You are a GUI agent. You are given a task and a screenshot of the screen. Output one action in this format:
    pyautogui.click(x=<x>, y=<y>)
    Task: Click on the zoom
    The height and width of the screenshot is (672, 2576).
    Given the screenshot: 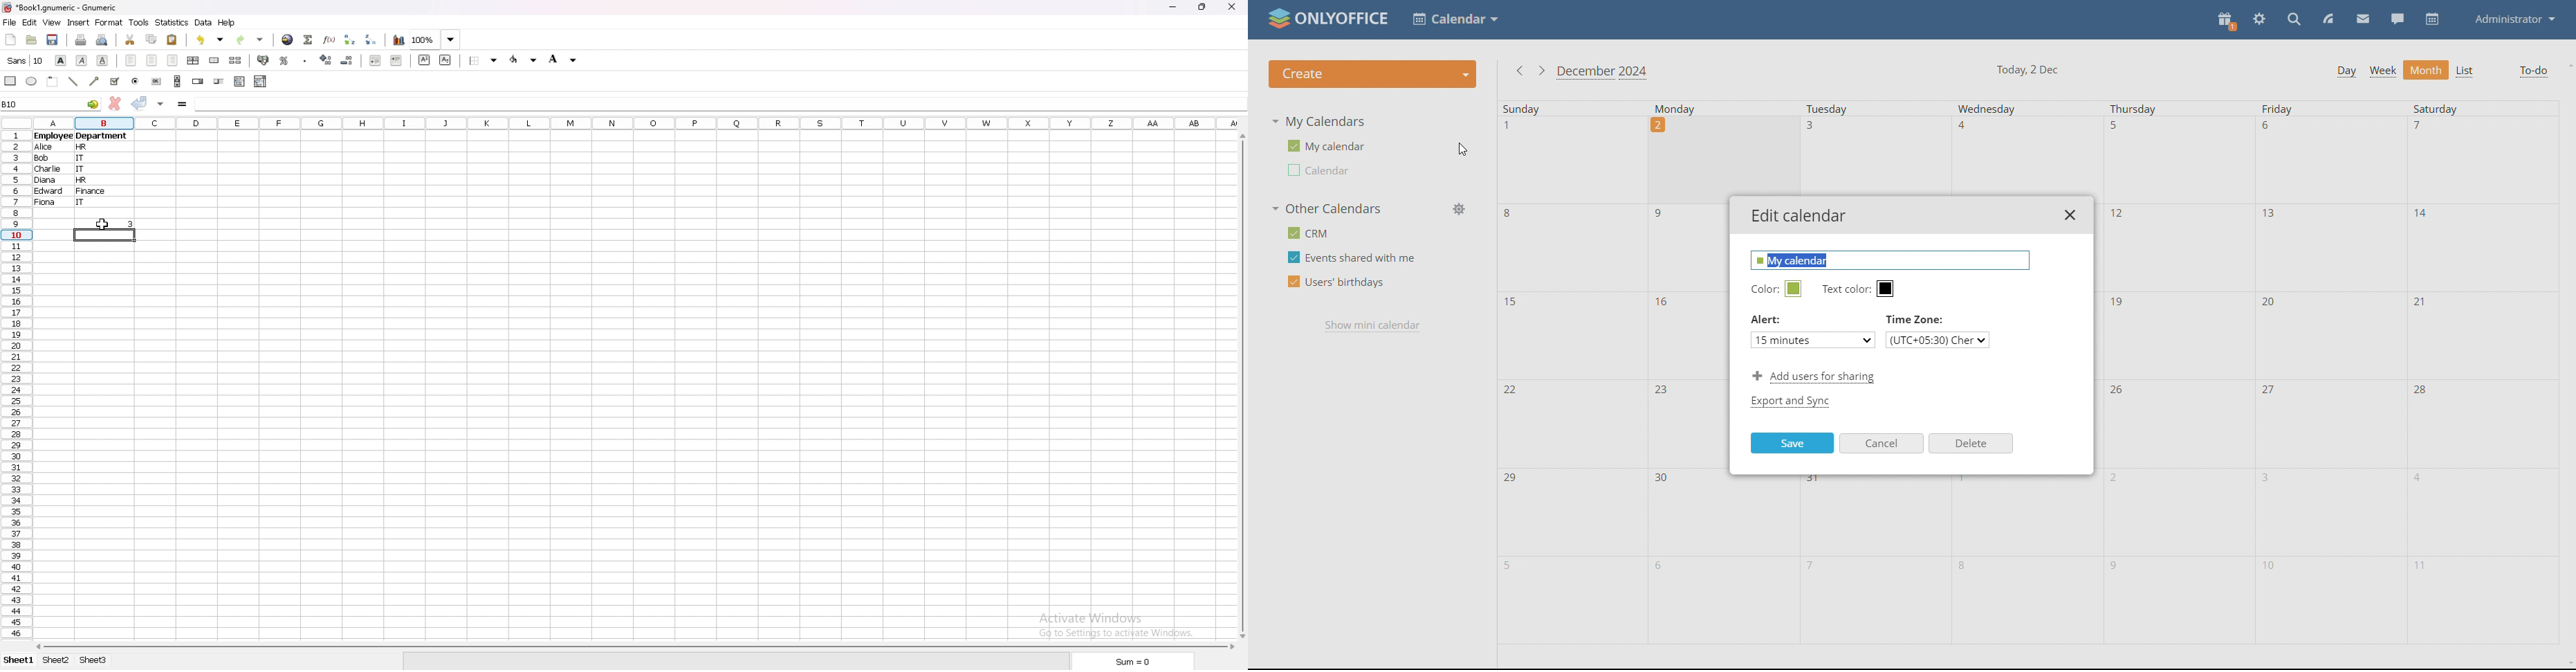 What is the action you would take?
    pyautogui.click(x=436, y=40)
    